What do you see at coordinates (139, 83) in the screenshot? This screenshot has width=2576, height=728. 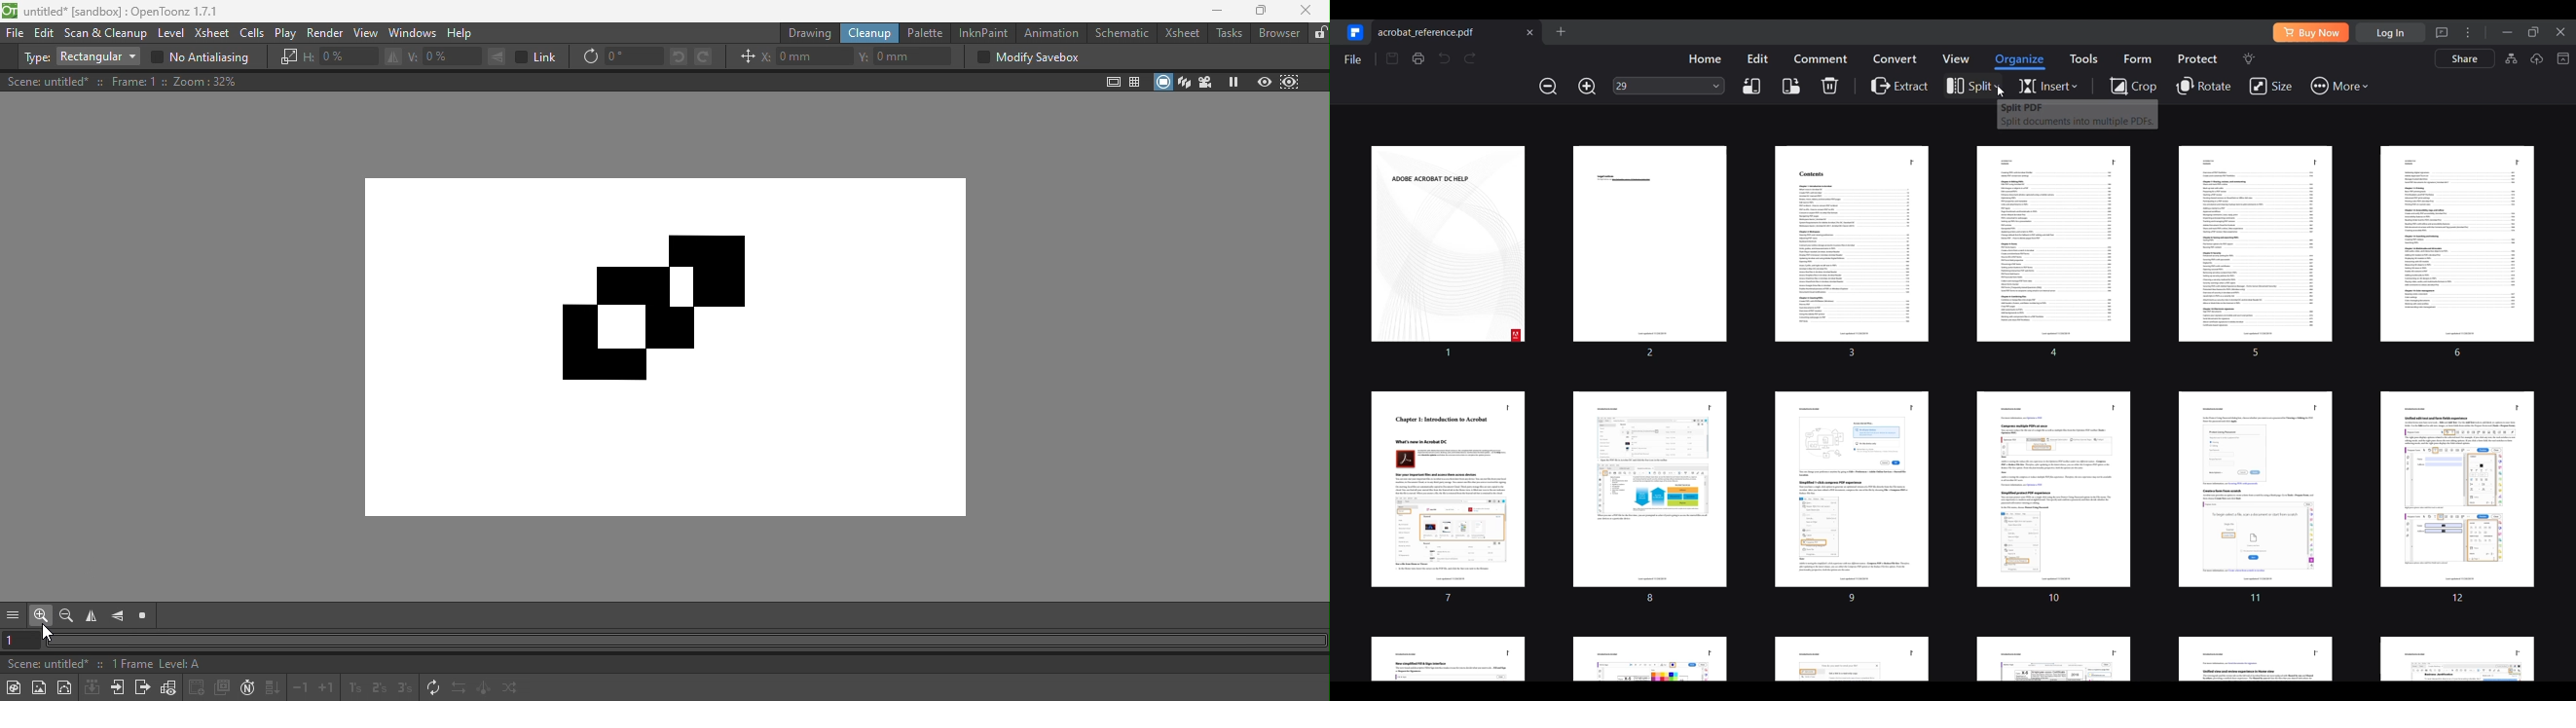 I see `Frame` at bounding box center [139, 83].